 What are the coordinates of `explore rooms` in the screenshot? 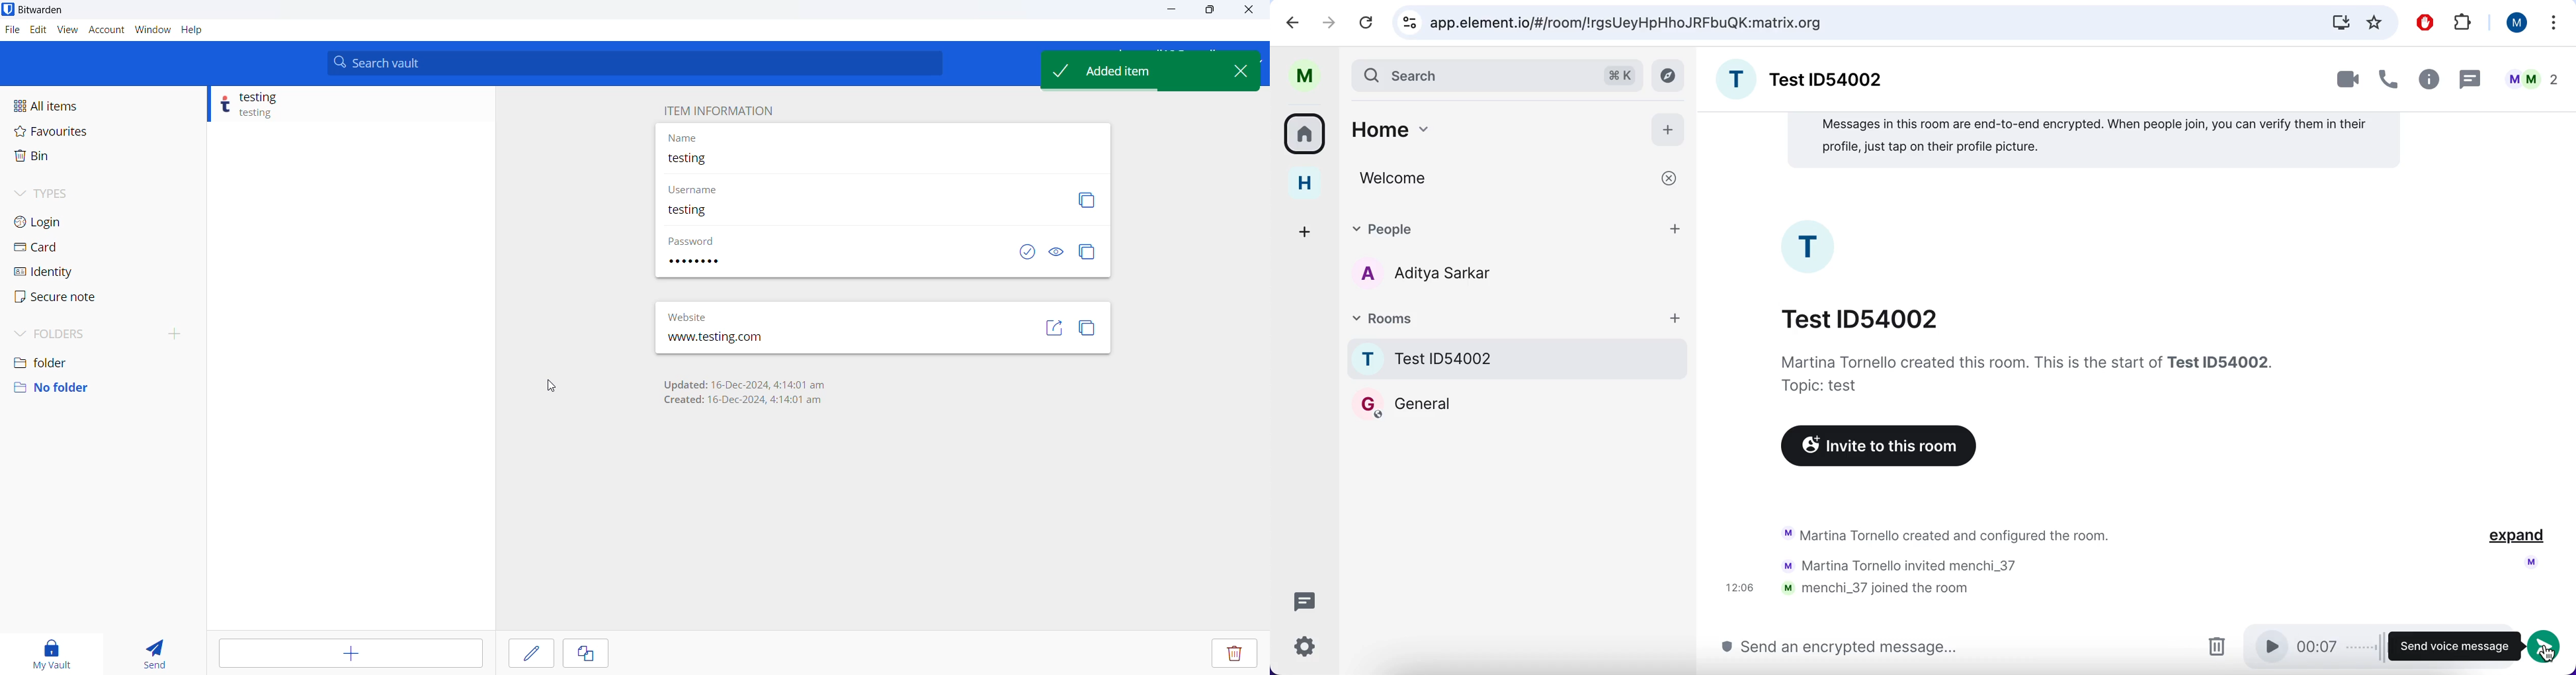 It's located at (1670, 76).